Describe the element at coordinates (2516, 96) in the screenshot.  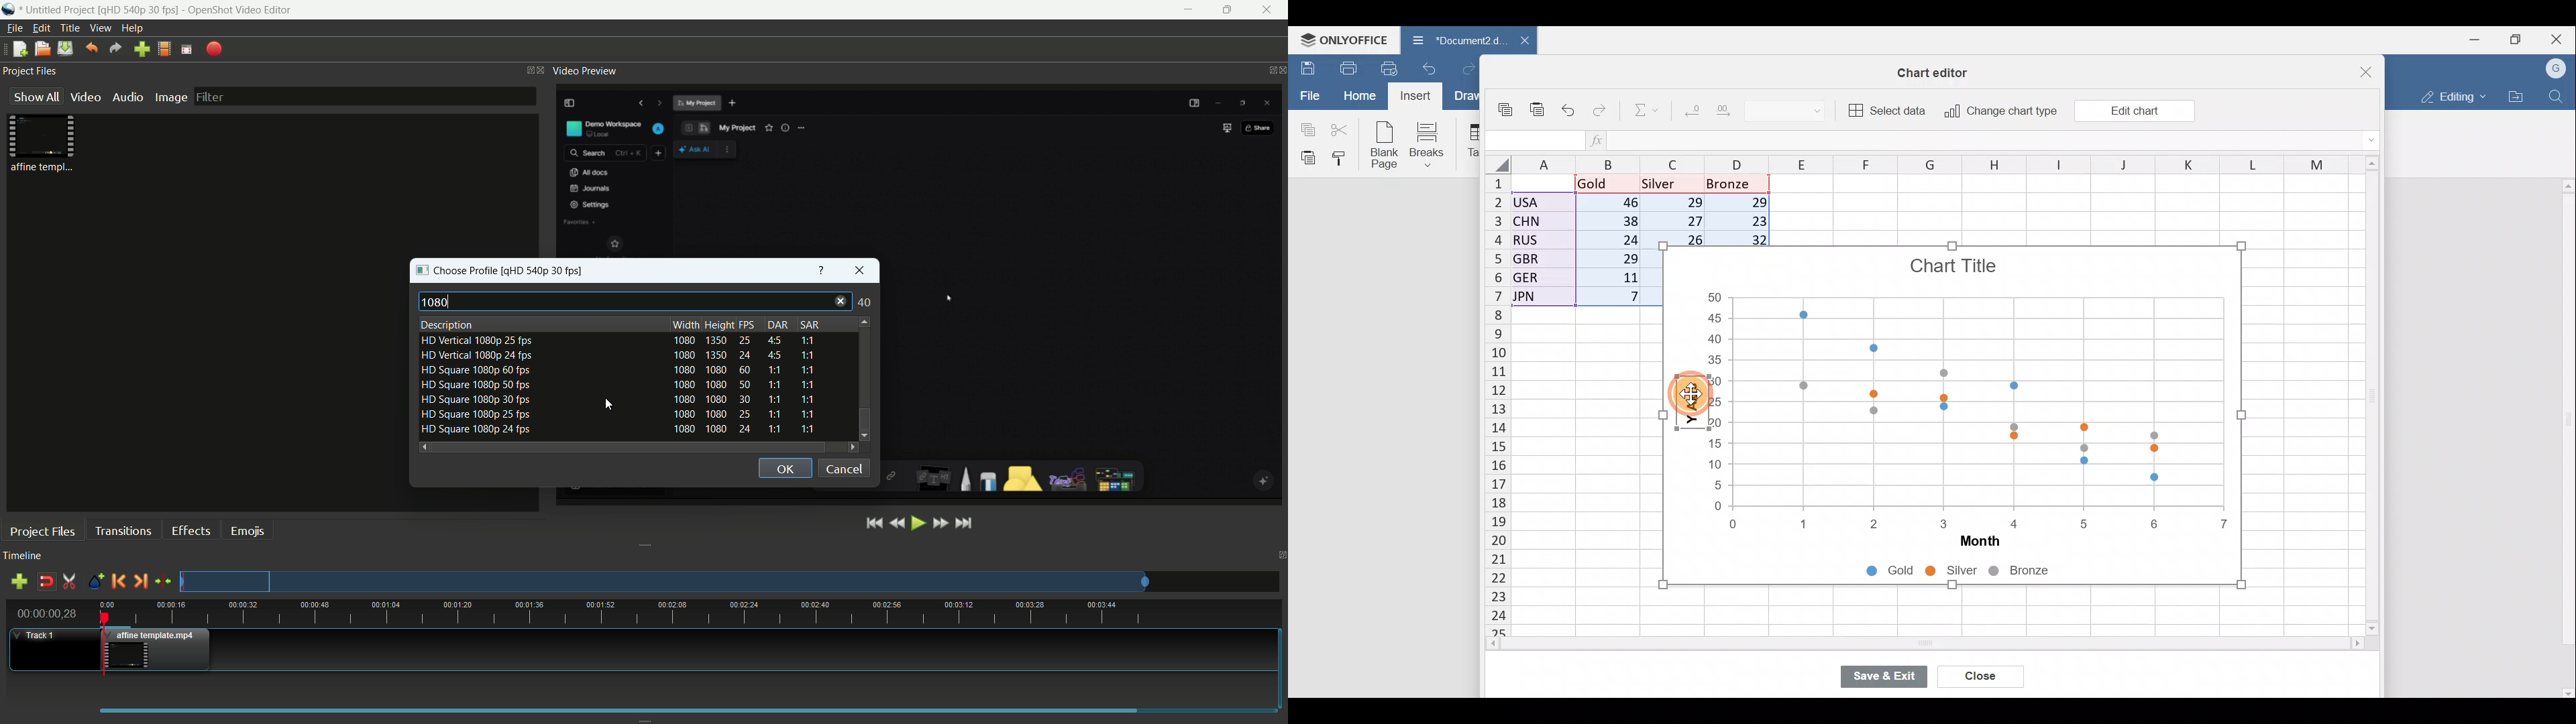
I see `Open file location` at that location.